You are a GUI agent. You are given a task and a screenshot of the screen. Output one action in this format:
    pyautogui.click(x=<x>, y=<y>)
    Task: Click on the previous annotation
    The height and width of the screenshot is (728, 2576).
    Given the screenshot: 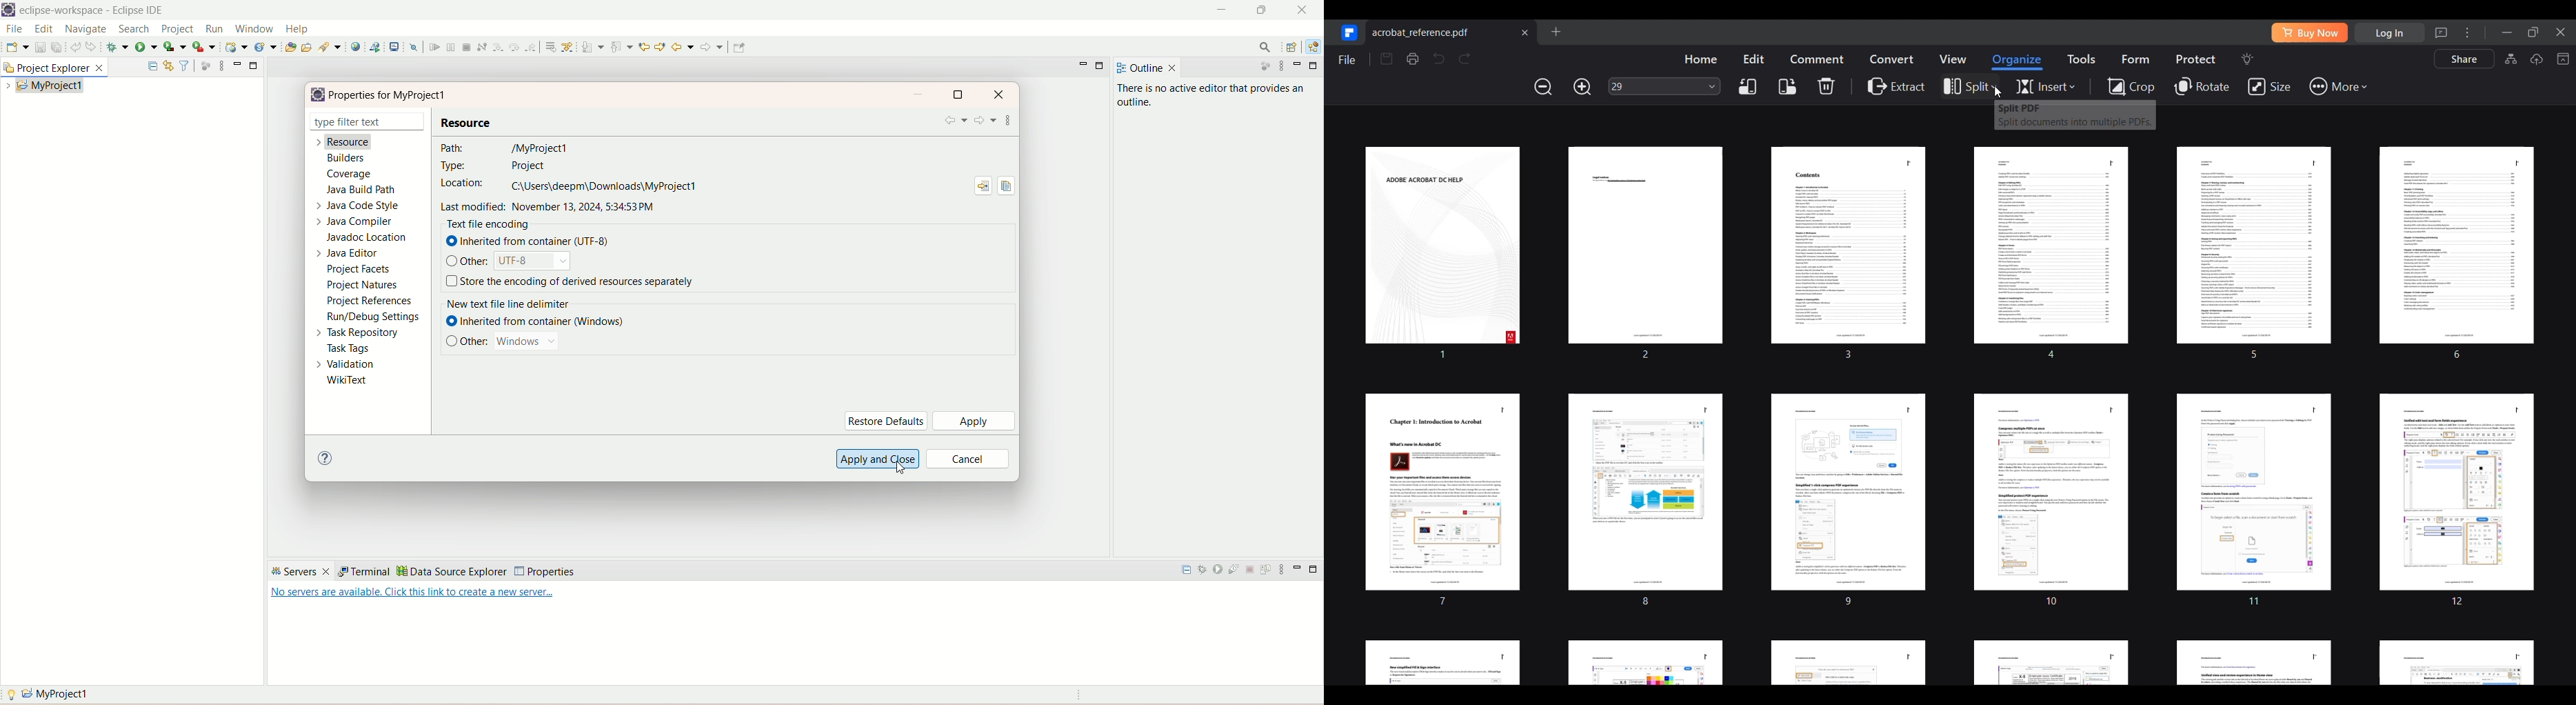 What is the action you would take?
    pyautogui.click(x=621, y=47)
    